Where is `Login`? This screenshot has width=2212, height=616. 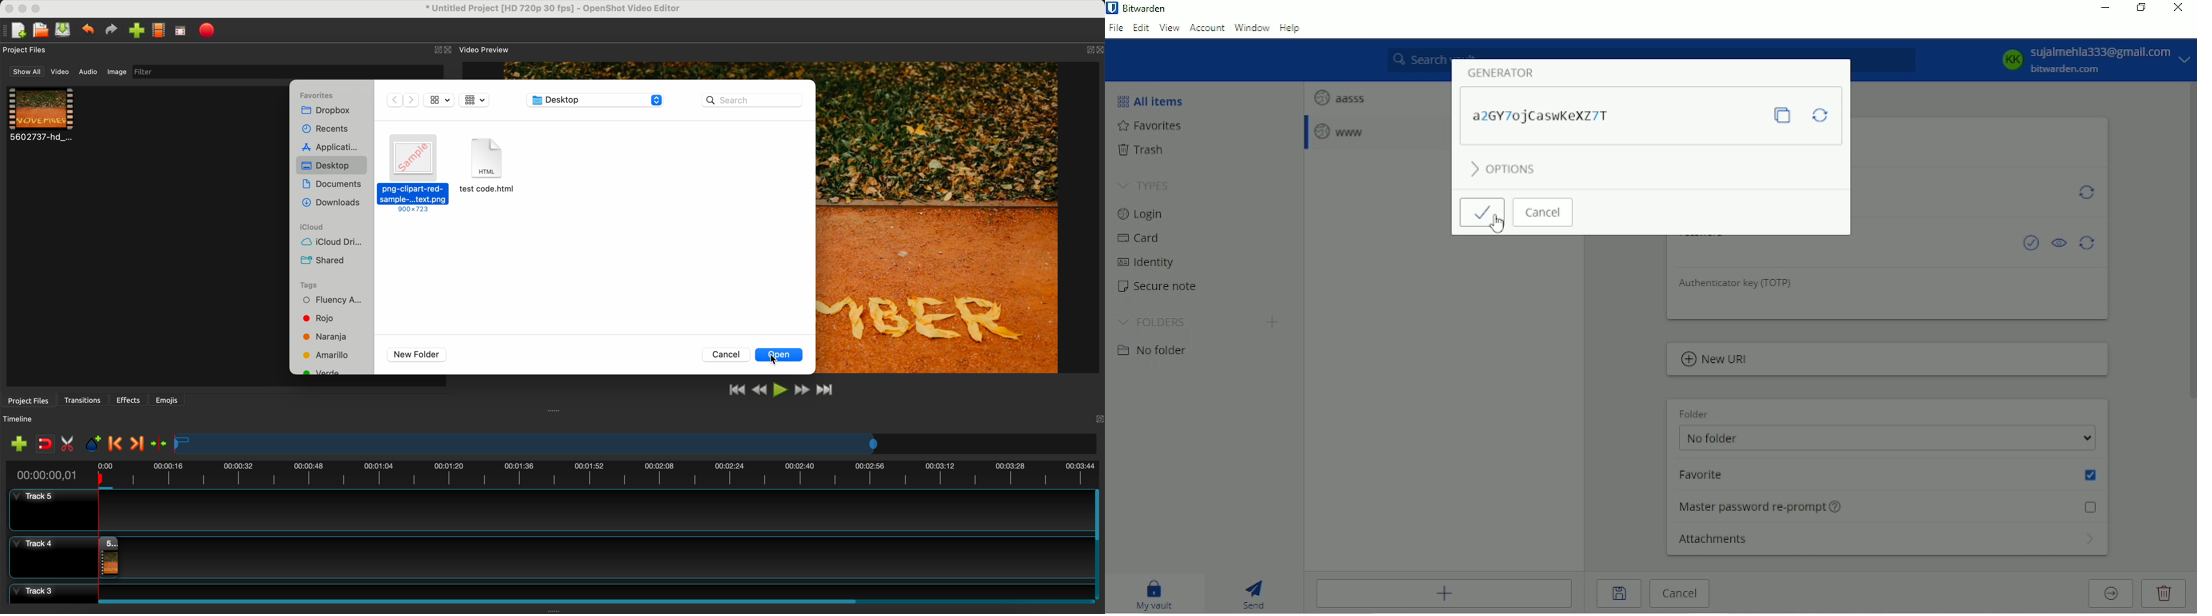 Login is located at coordinates (1140, 214).